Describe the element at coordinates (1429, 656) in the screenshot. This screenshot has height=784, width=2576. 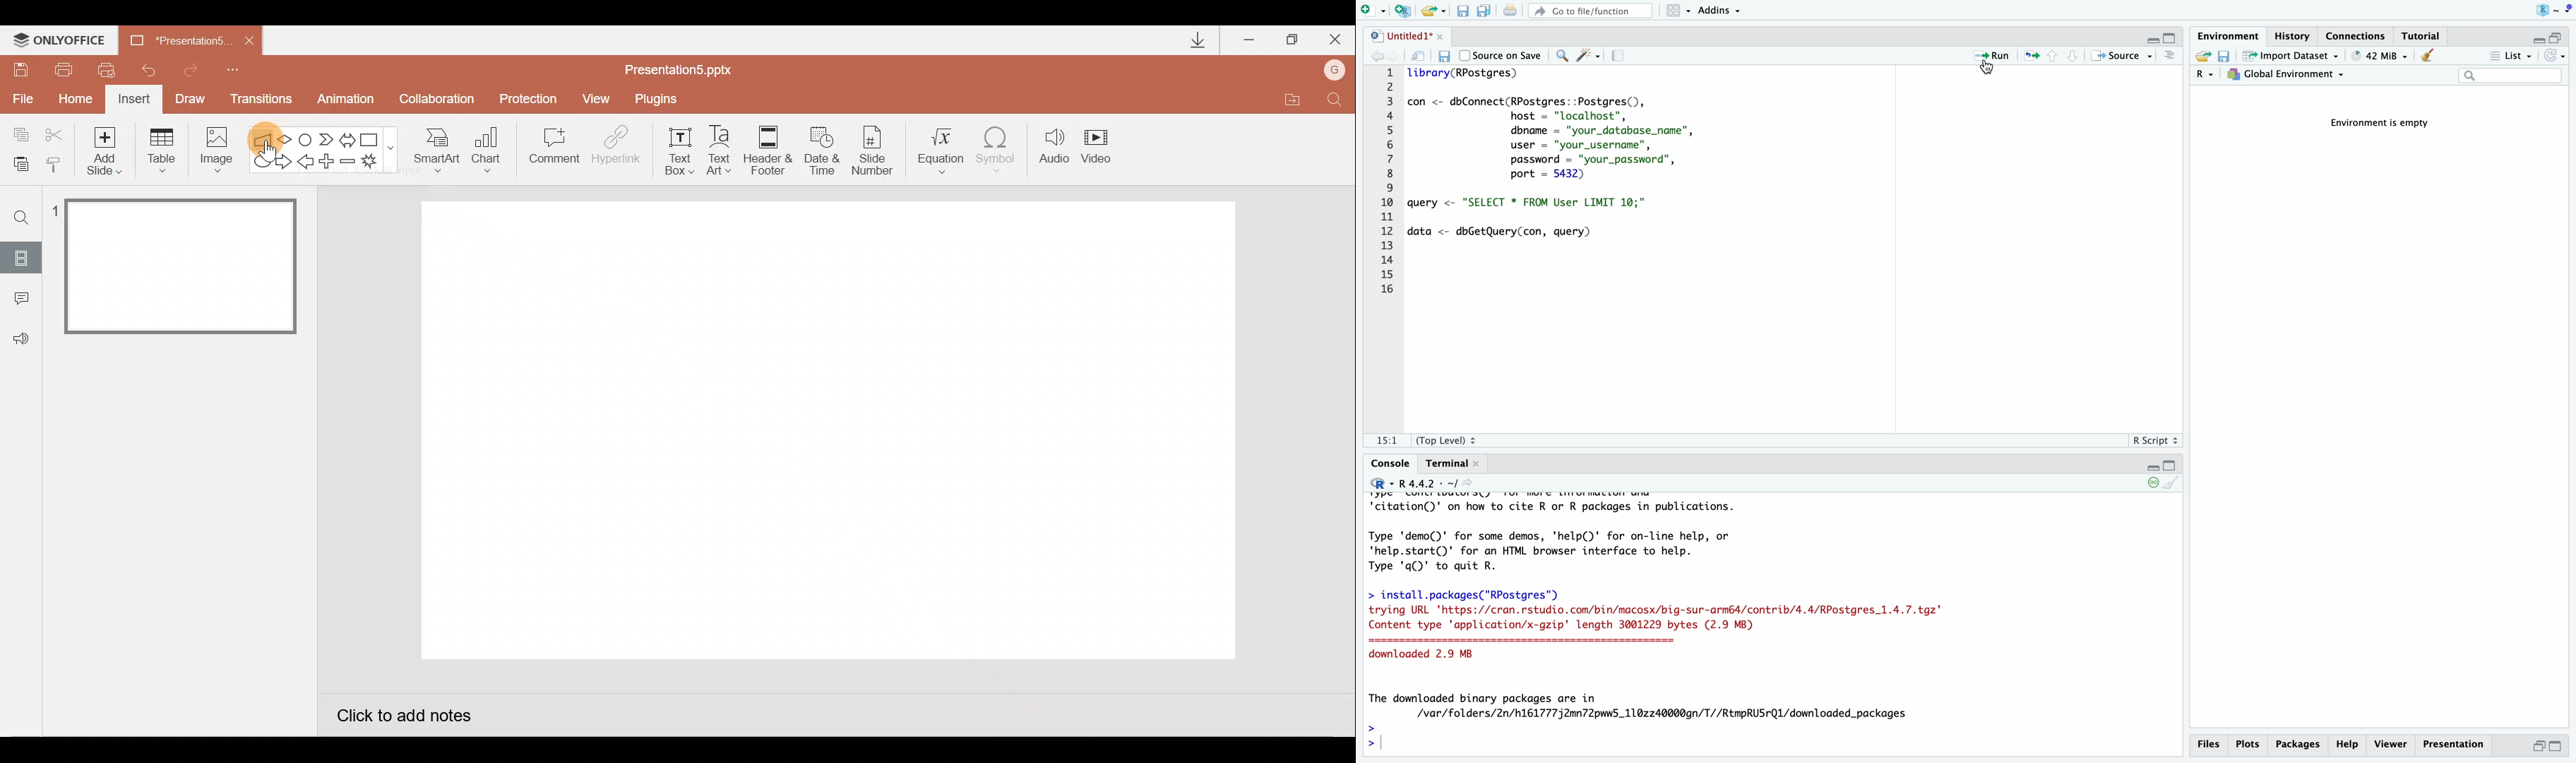
I see `downloaded 2.9 MB` at that location.